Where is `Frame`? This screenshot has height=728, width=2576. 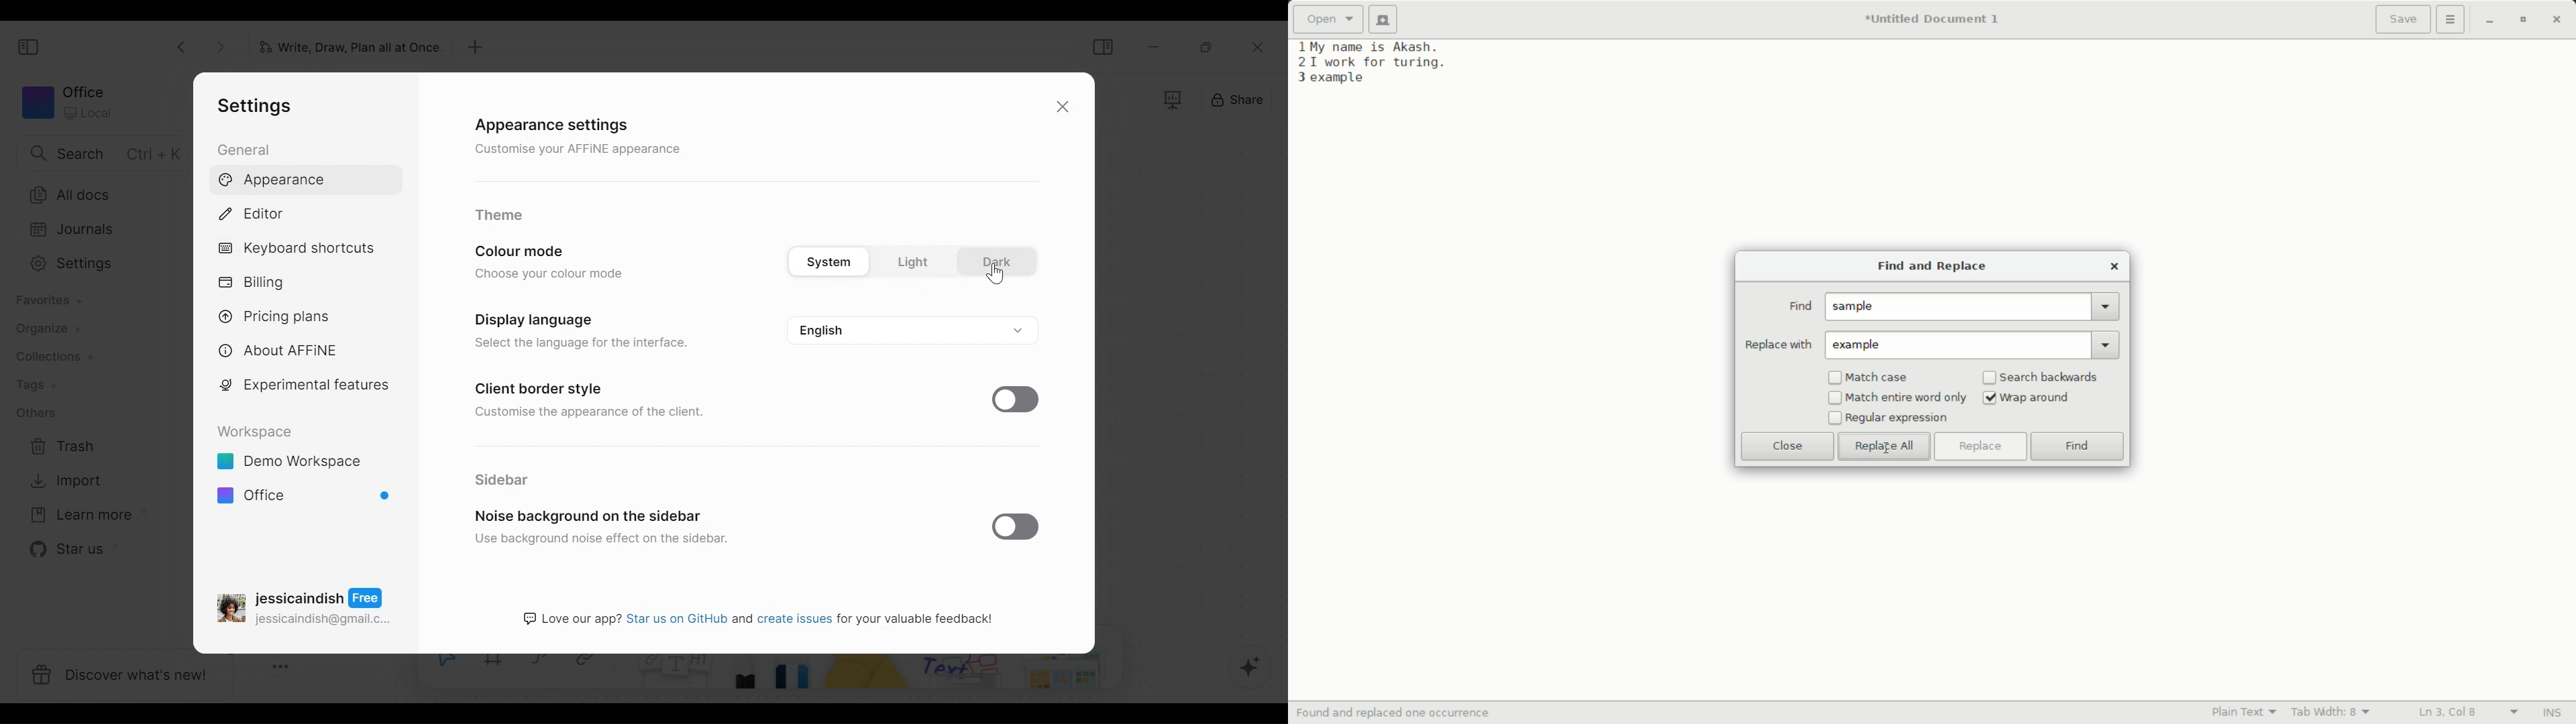
Frame is located at coordinates (496, 662).